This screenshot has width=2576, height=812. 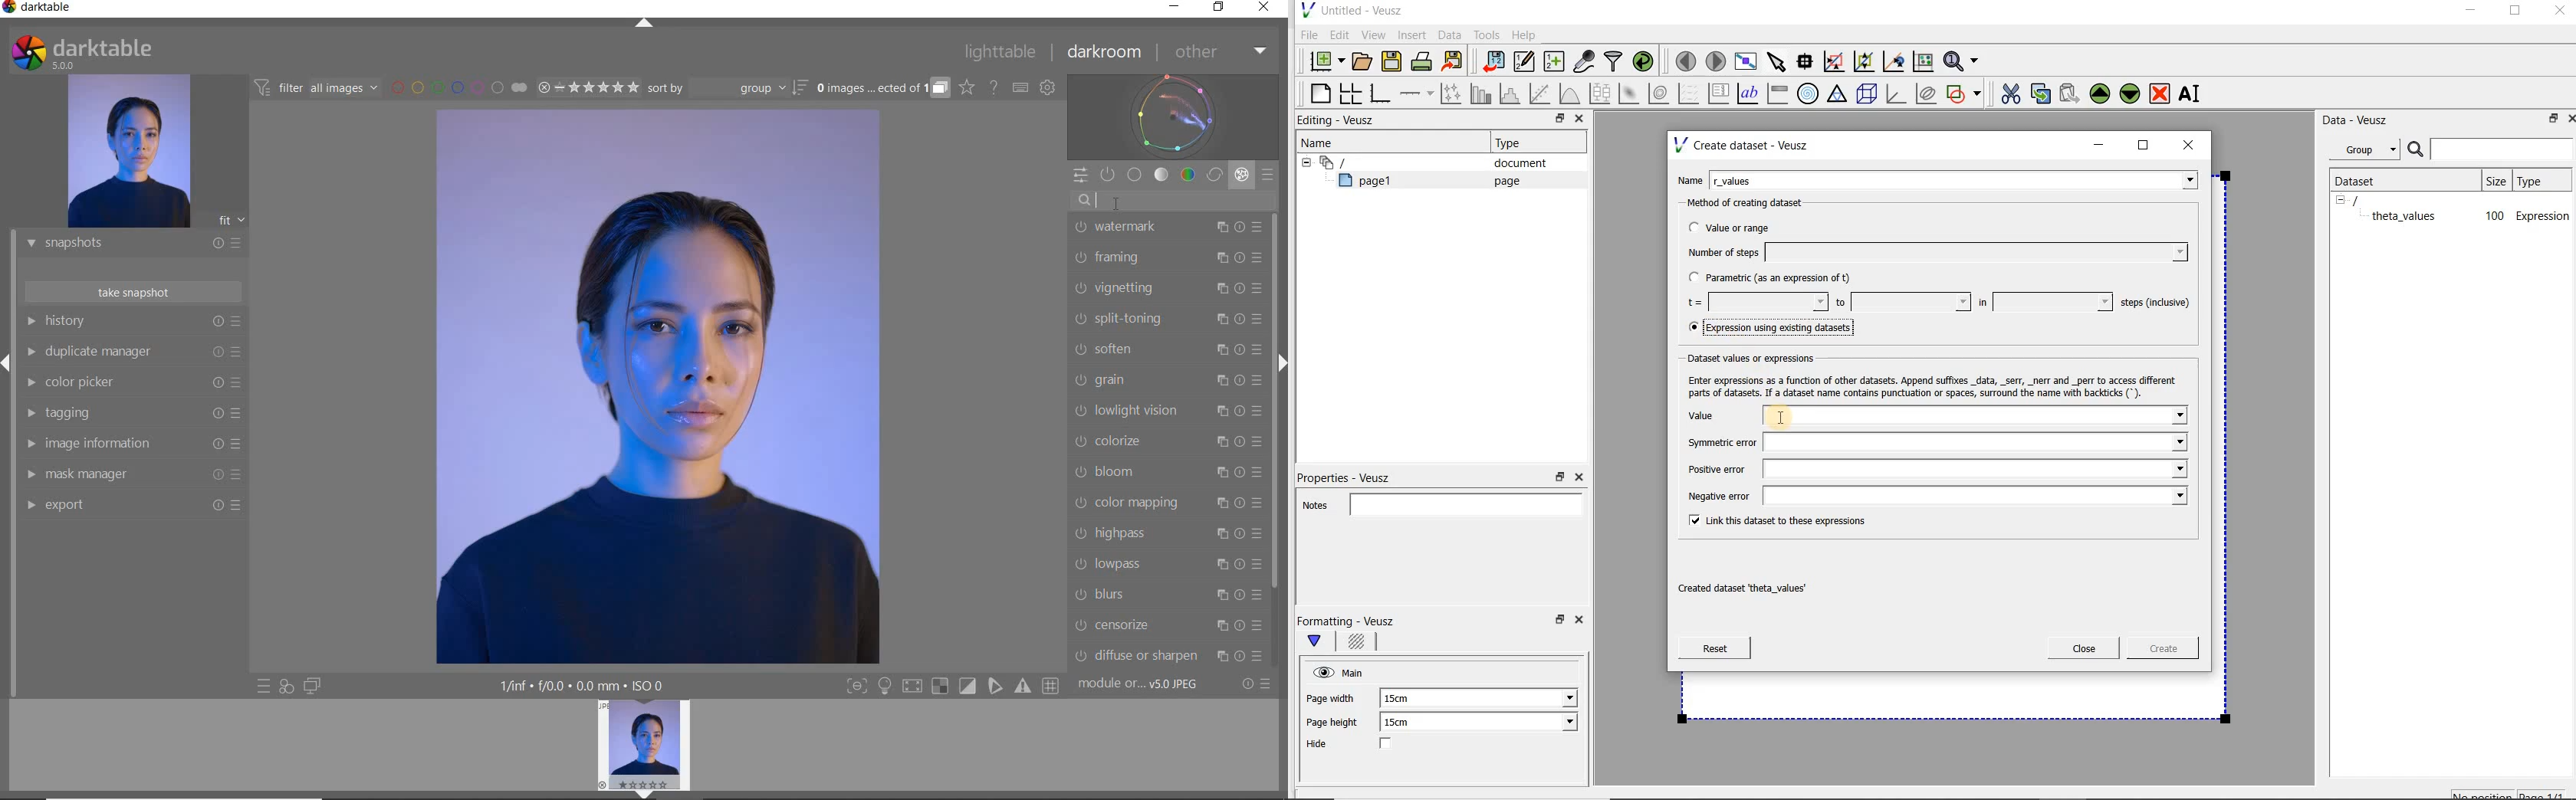 I want to click on DIFFUSE OR SHARPEN, so click(x=1168, y=655).